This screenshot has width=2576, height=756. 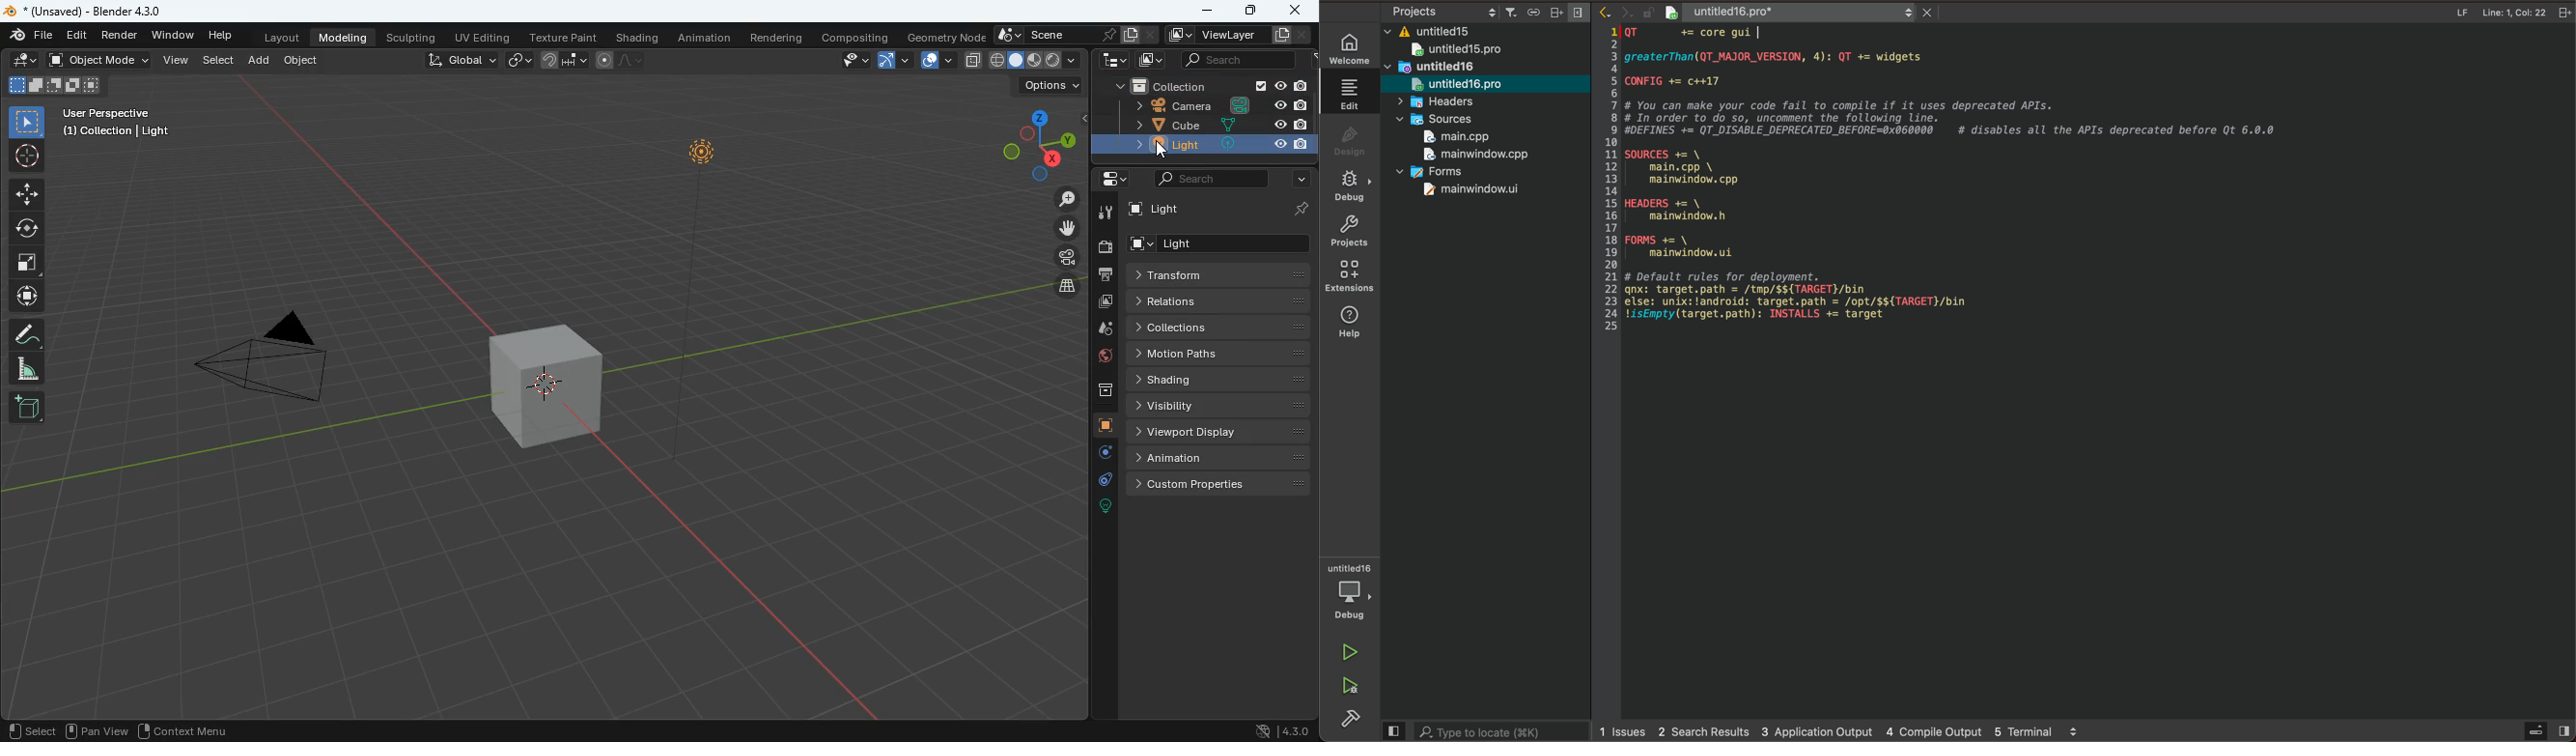 What do you see at coordinates (1615, 11) in the screenshot?
I see `arrow icons` at bounding box center [1615, 11].